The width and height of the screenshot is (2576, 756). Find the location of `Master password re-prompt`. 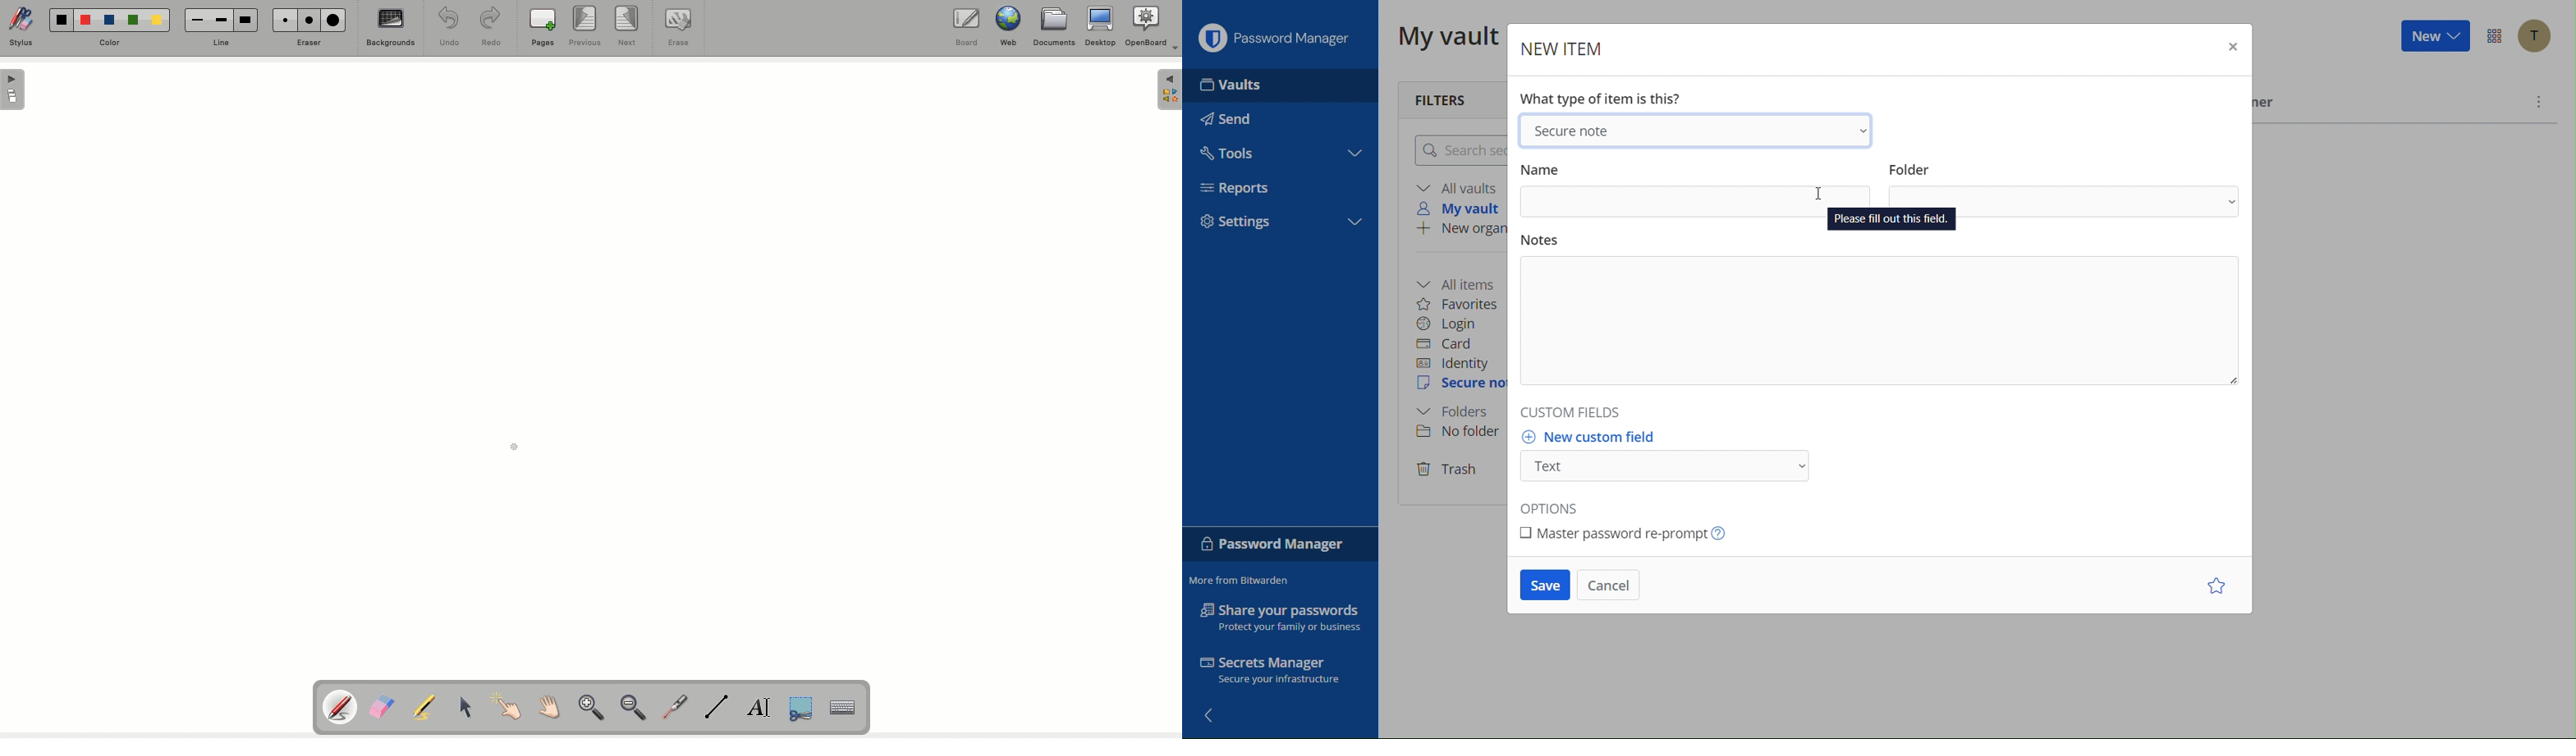

Master password re-prompt is located at coordinates (1628, 534).